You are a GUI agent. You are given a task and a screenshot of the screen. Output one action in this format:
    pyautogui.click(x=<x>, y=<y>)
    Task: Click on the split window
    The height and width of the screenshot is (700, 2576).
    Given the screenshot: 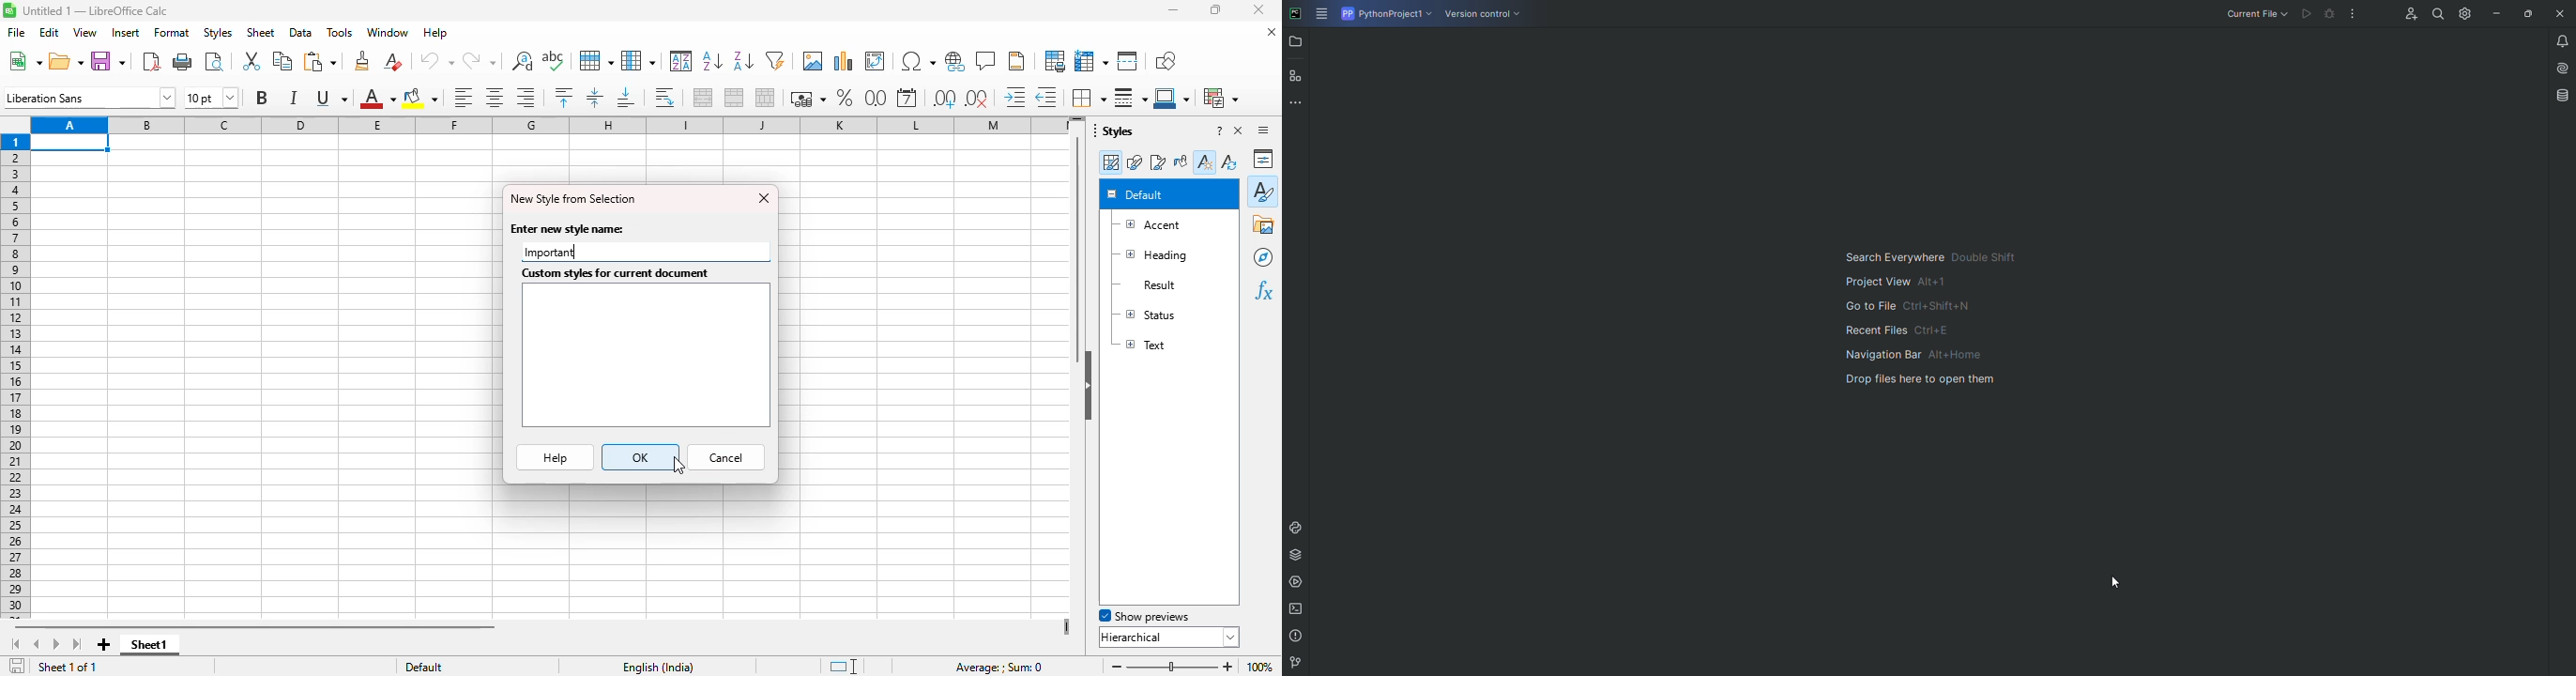 What is the action you would take?
    pyautogui.click(x=1128, y=61)
    